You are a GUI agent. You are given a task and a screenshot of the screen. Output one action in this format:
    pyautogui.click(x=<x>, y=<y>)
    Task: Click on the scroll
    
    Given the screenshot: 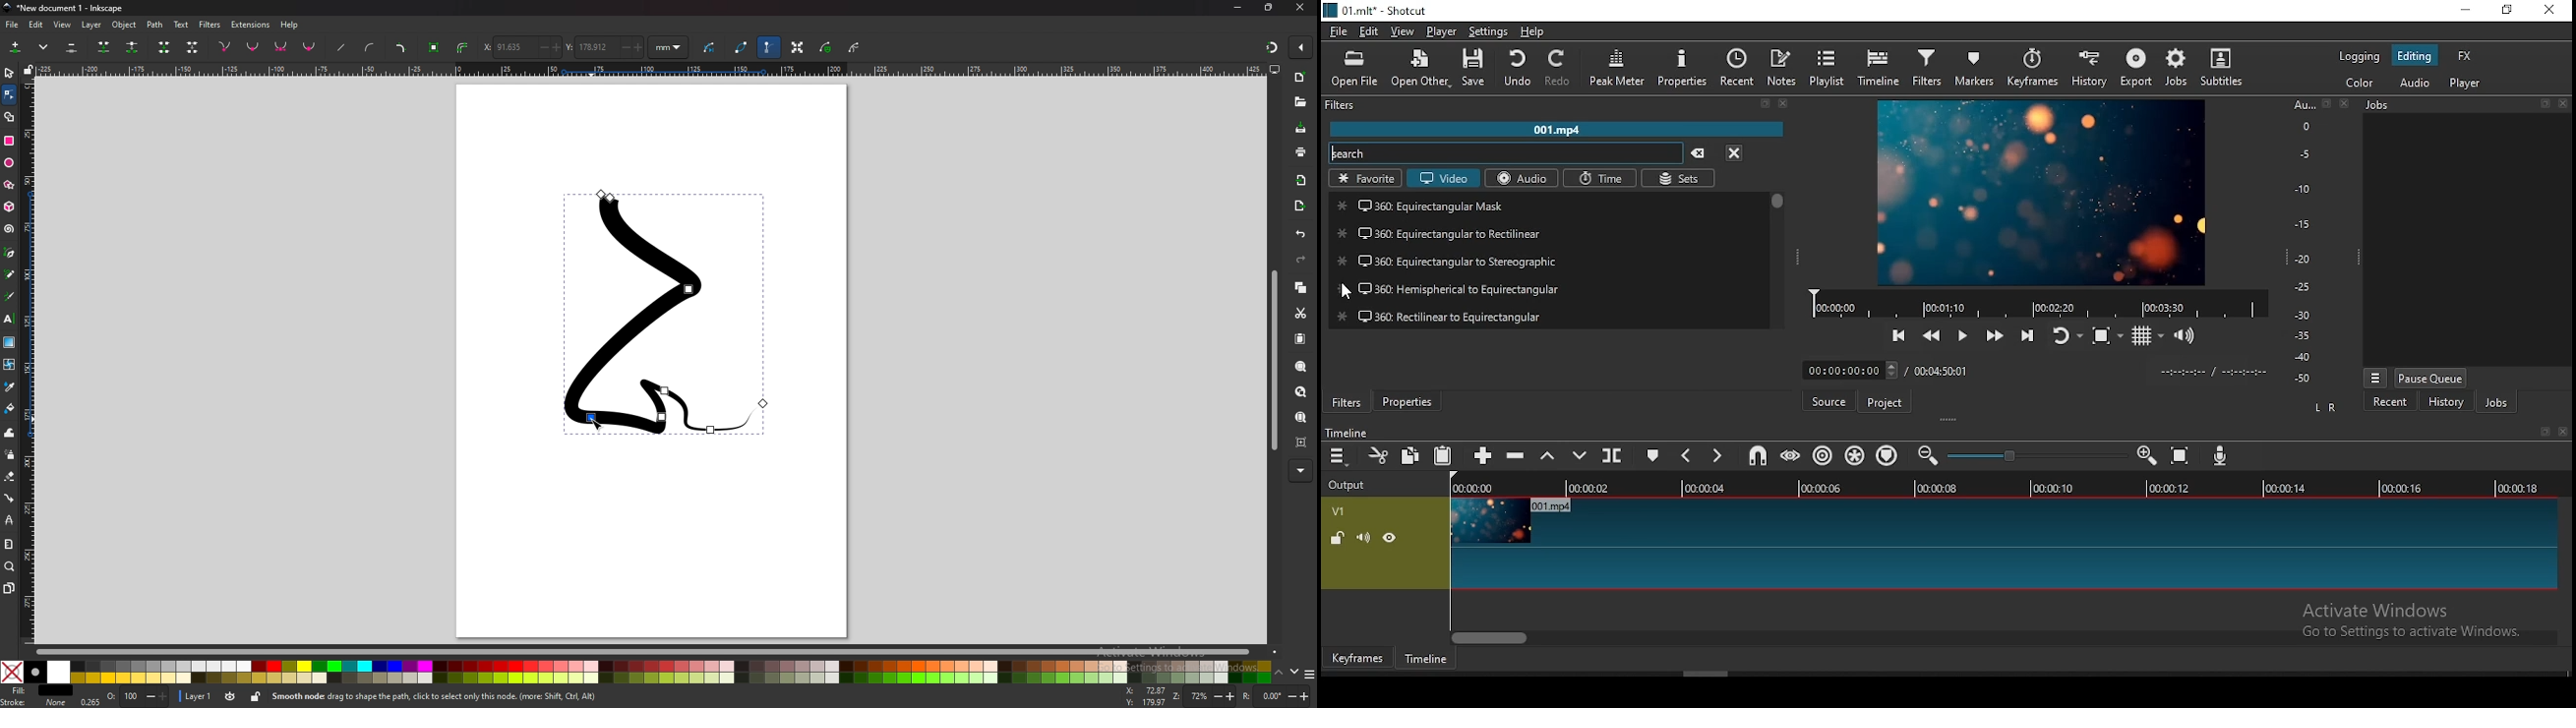 What is the action you would take?
    pyautogui.click(x=1949, y=674)
    